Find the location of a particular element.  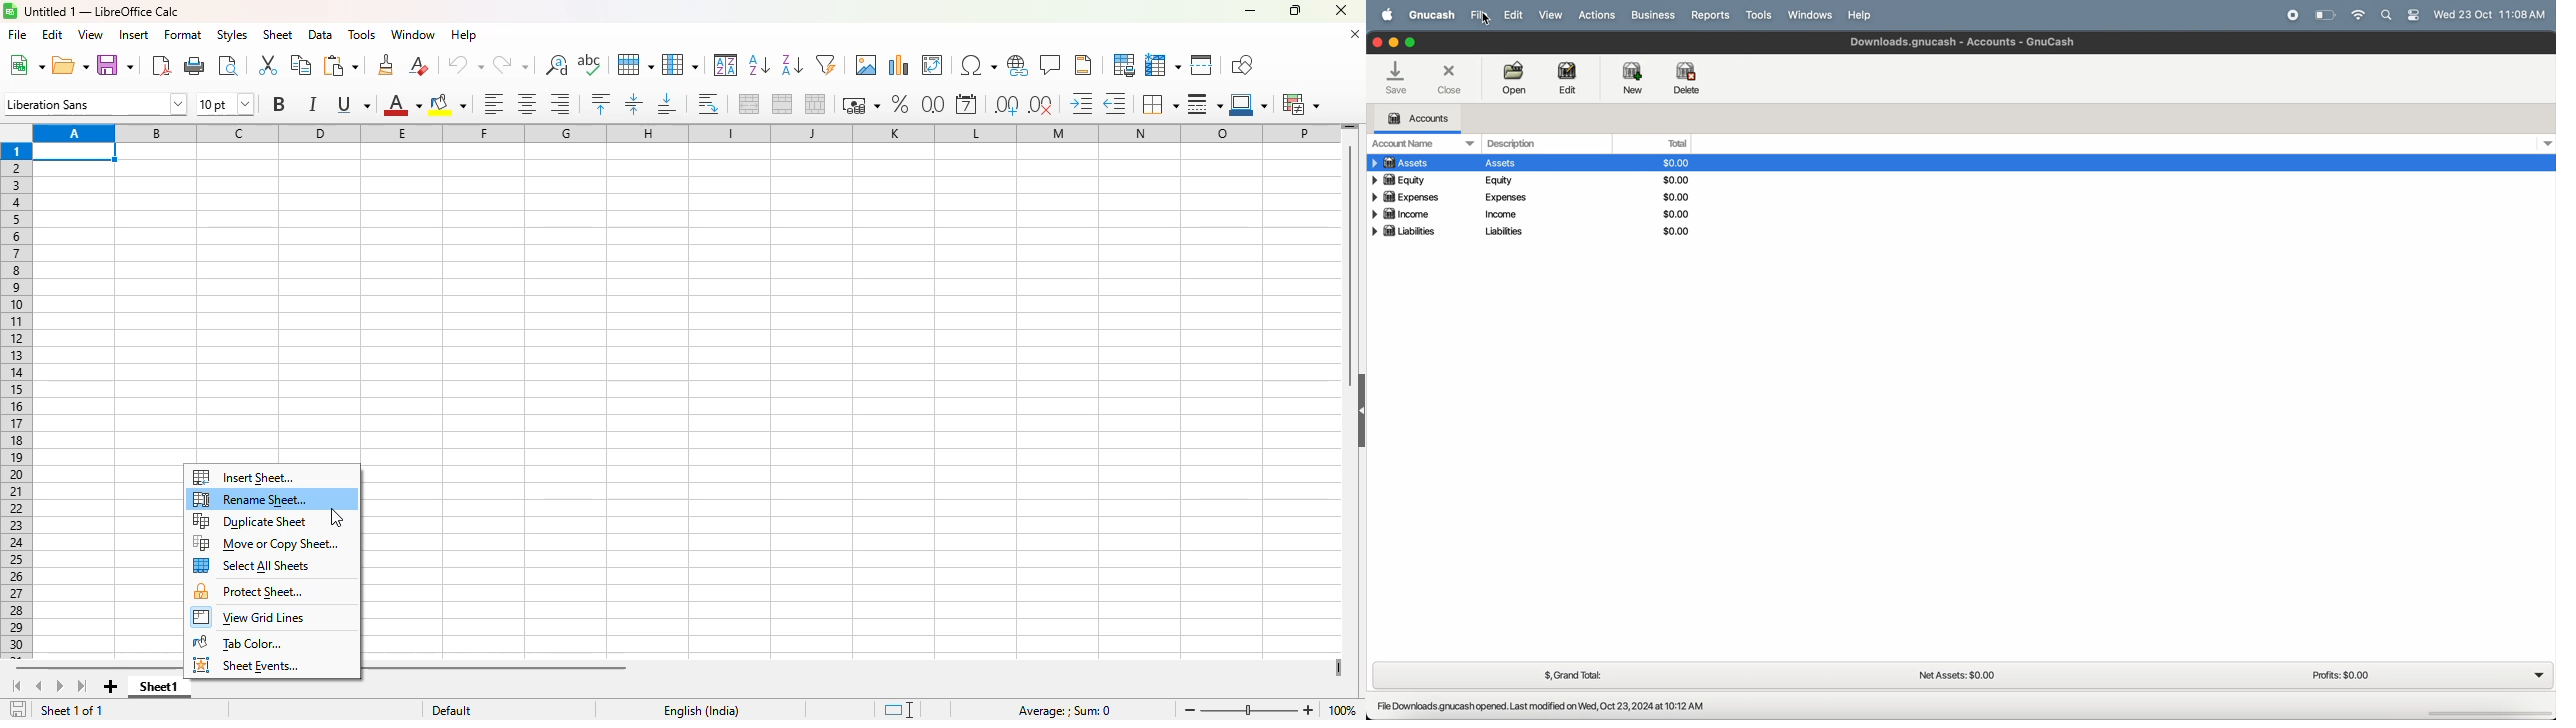

dollars is located at coordinates (1675, 197).